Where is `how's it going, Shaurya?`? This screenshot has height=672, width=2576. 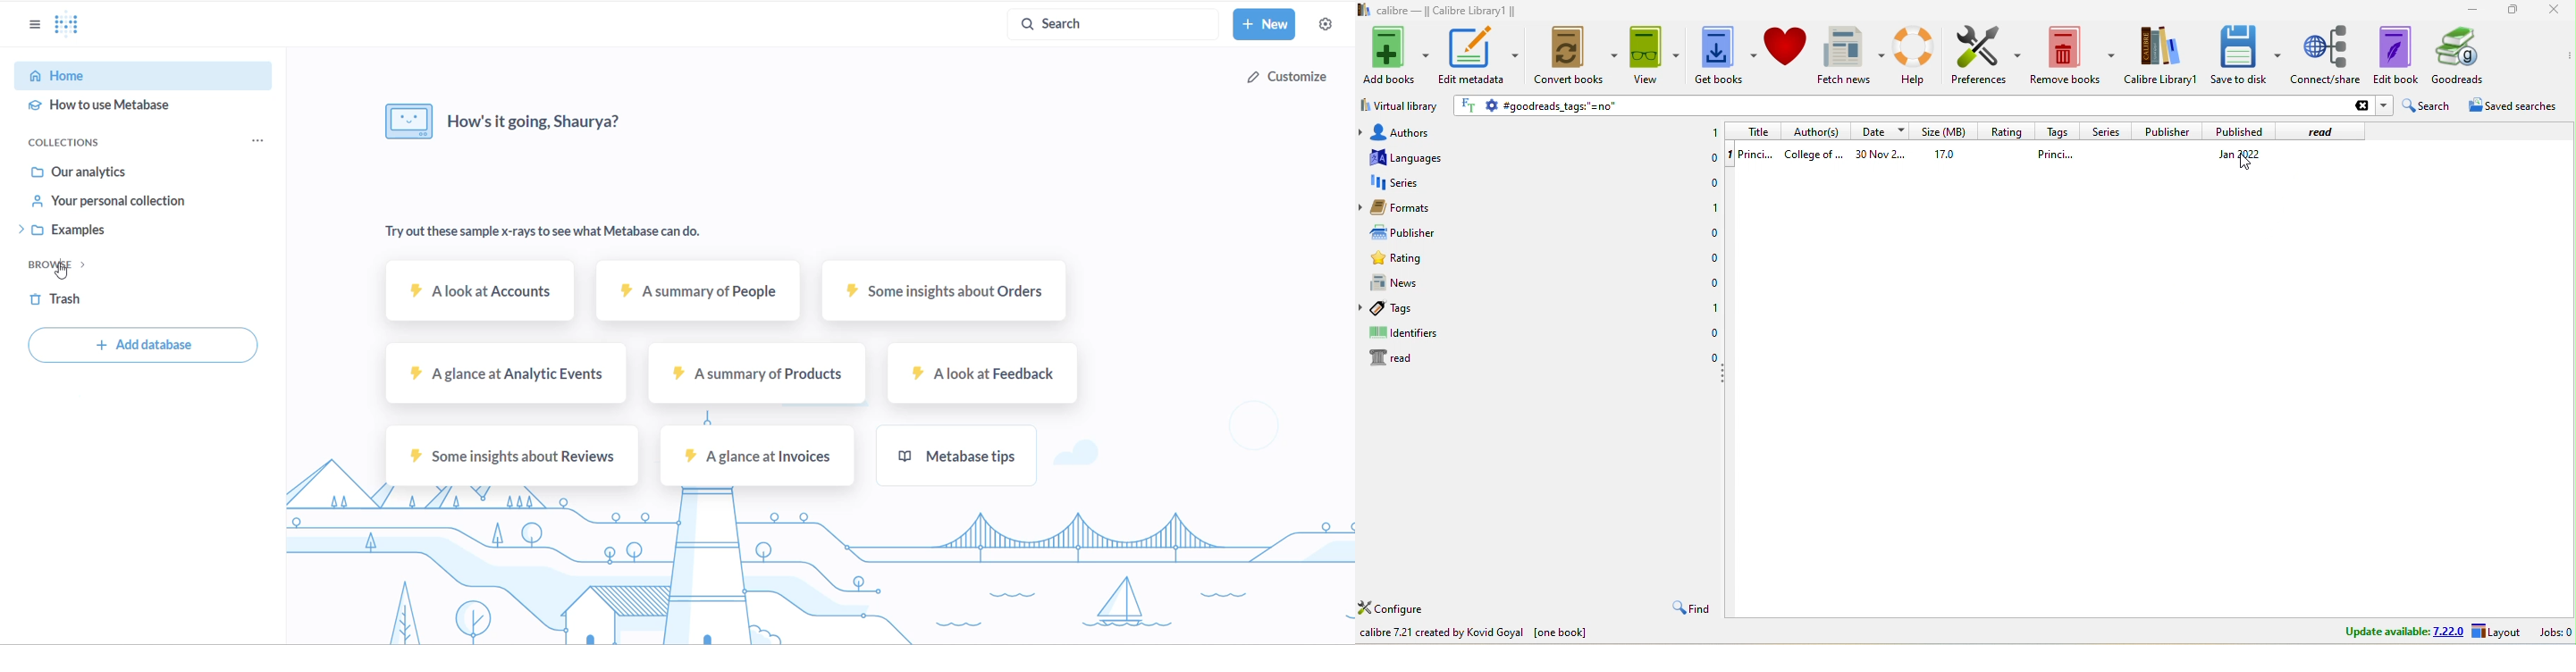
how's it going, Shaurya? is located at coordinates (527, 123).